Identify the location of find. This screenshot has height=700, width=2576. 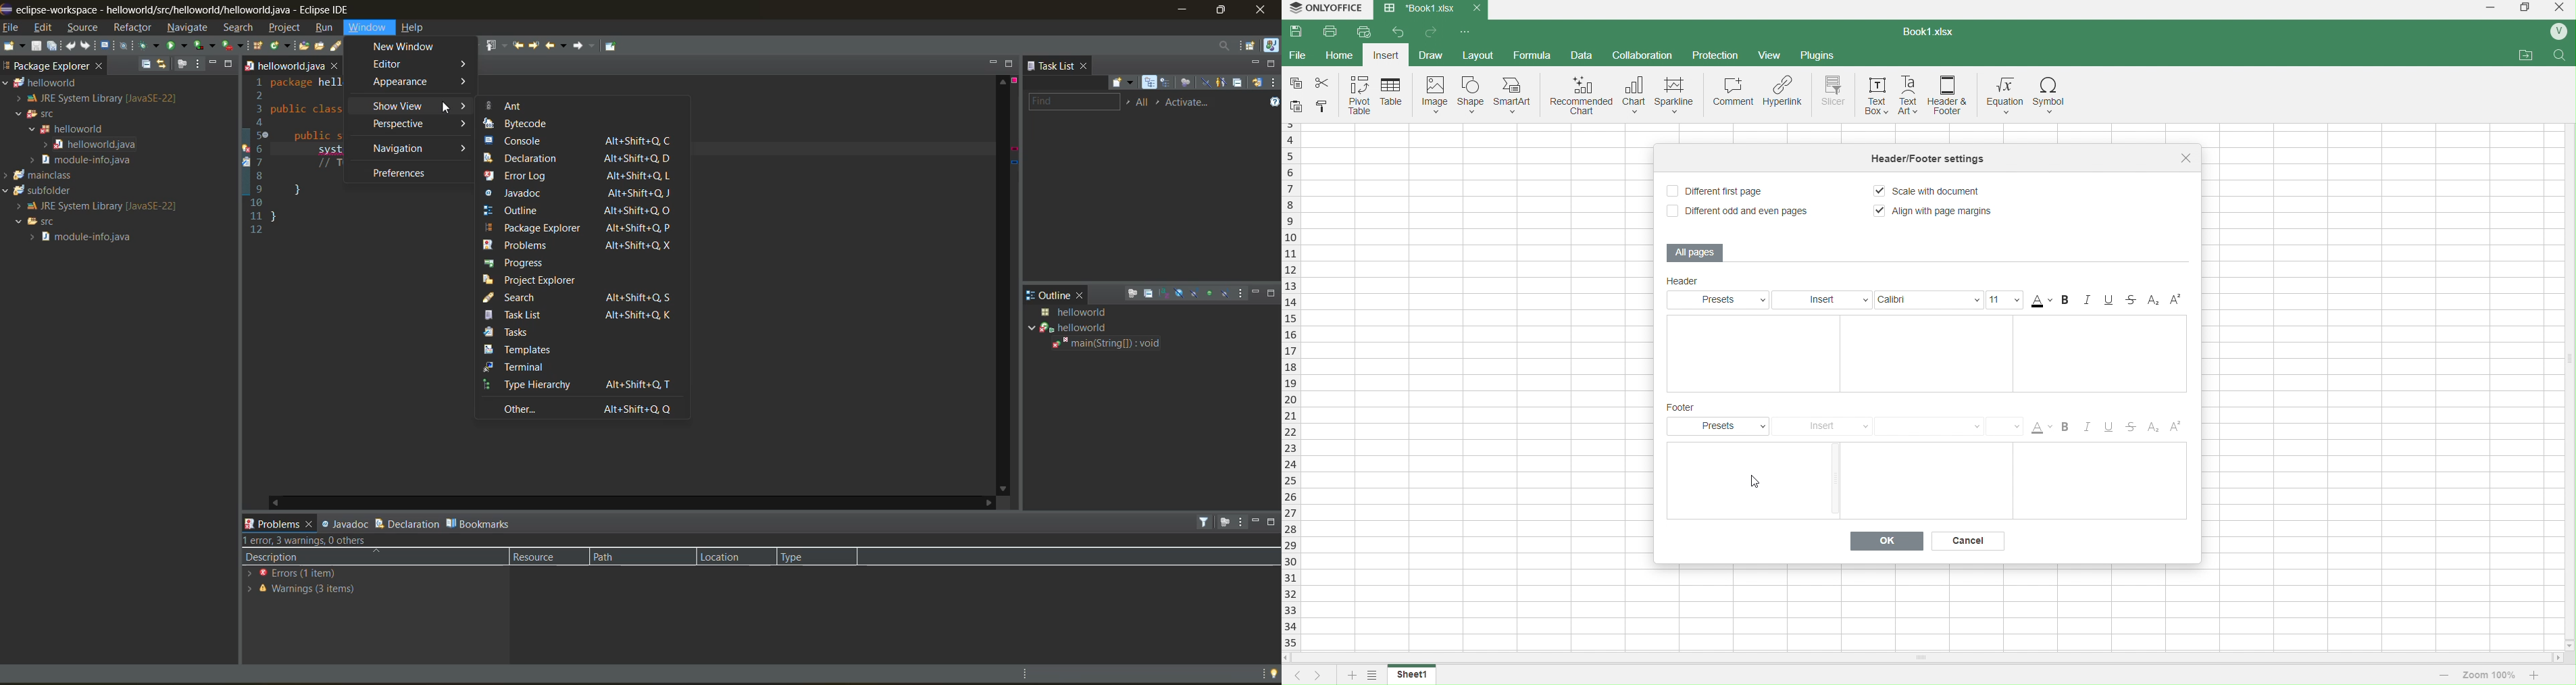
(1076, 102).